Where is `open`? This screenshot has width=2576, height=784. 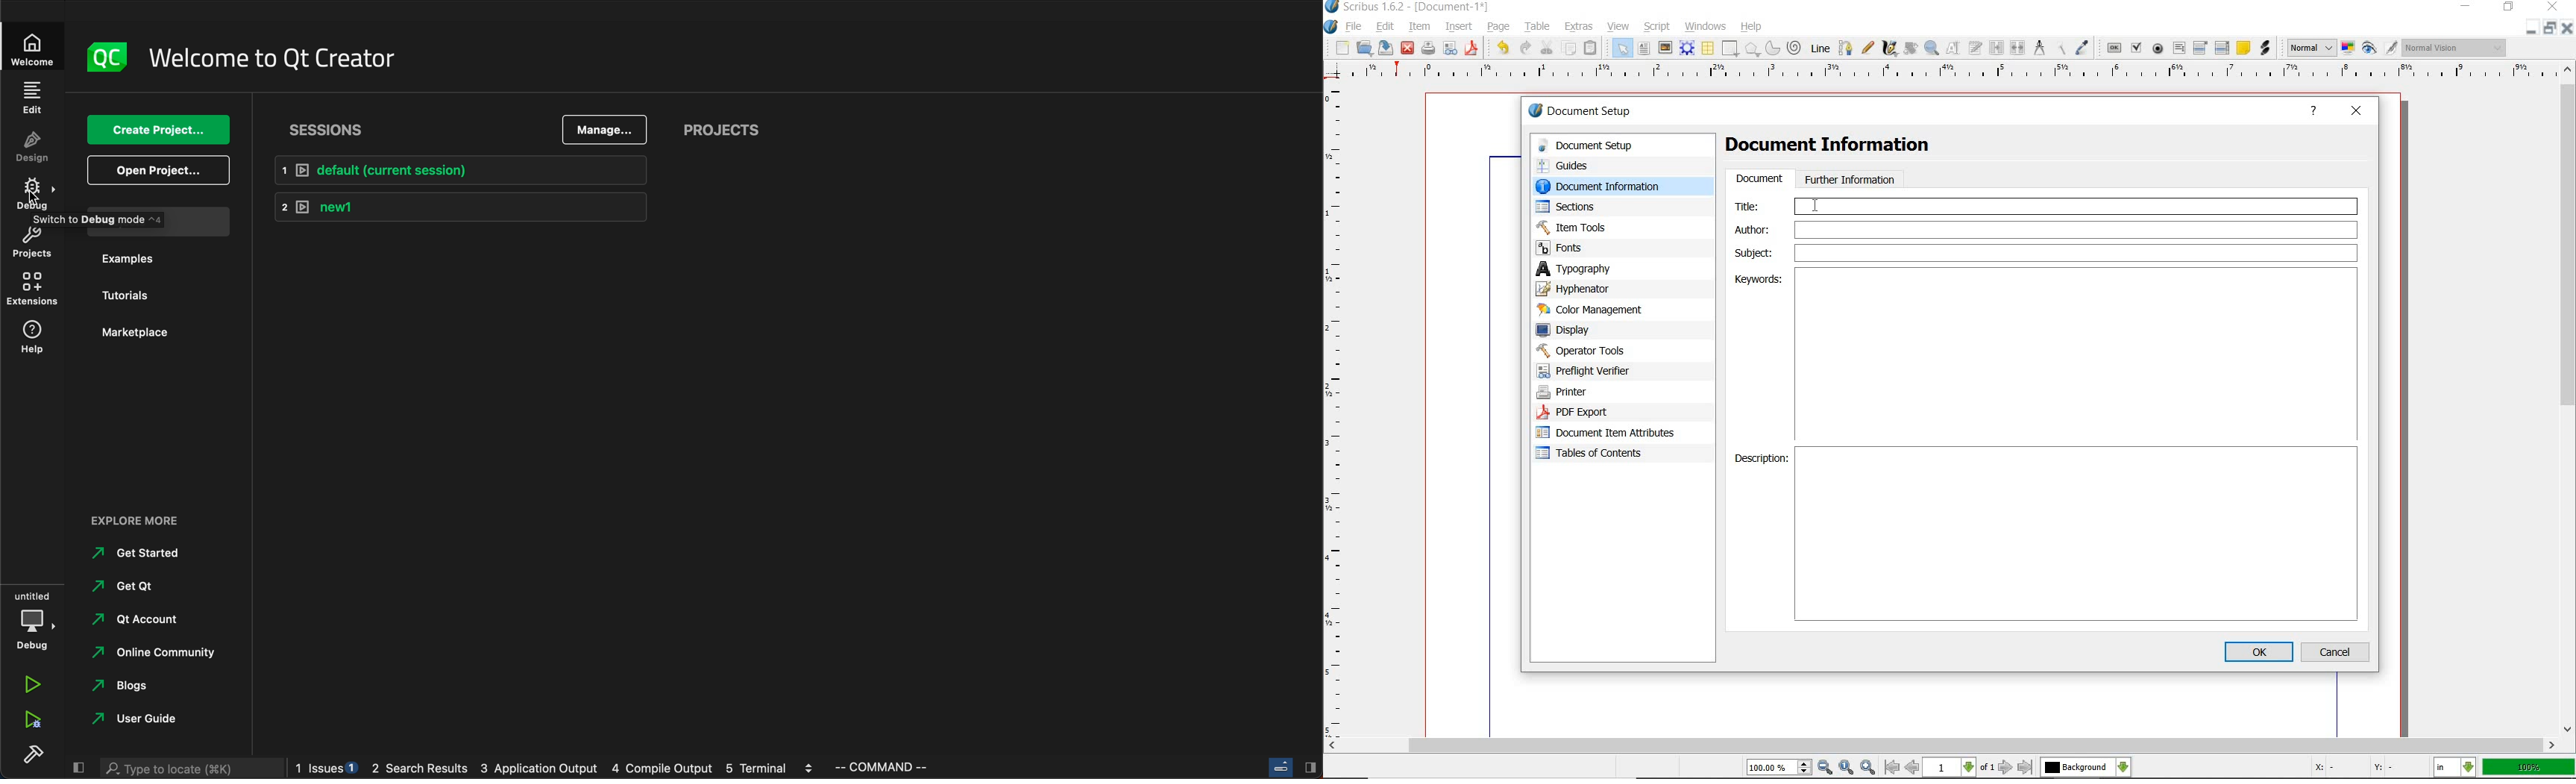
open is located at coordinates (1365, 48).